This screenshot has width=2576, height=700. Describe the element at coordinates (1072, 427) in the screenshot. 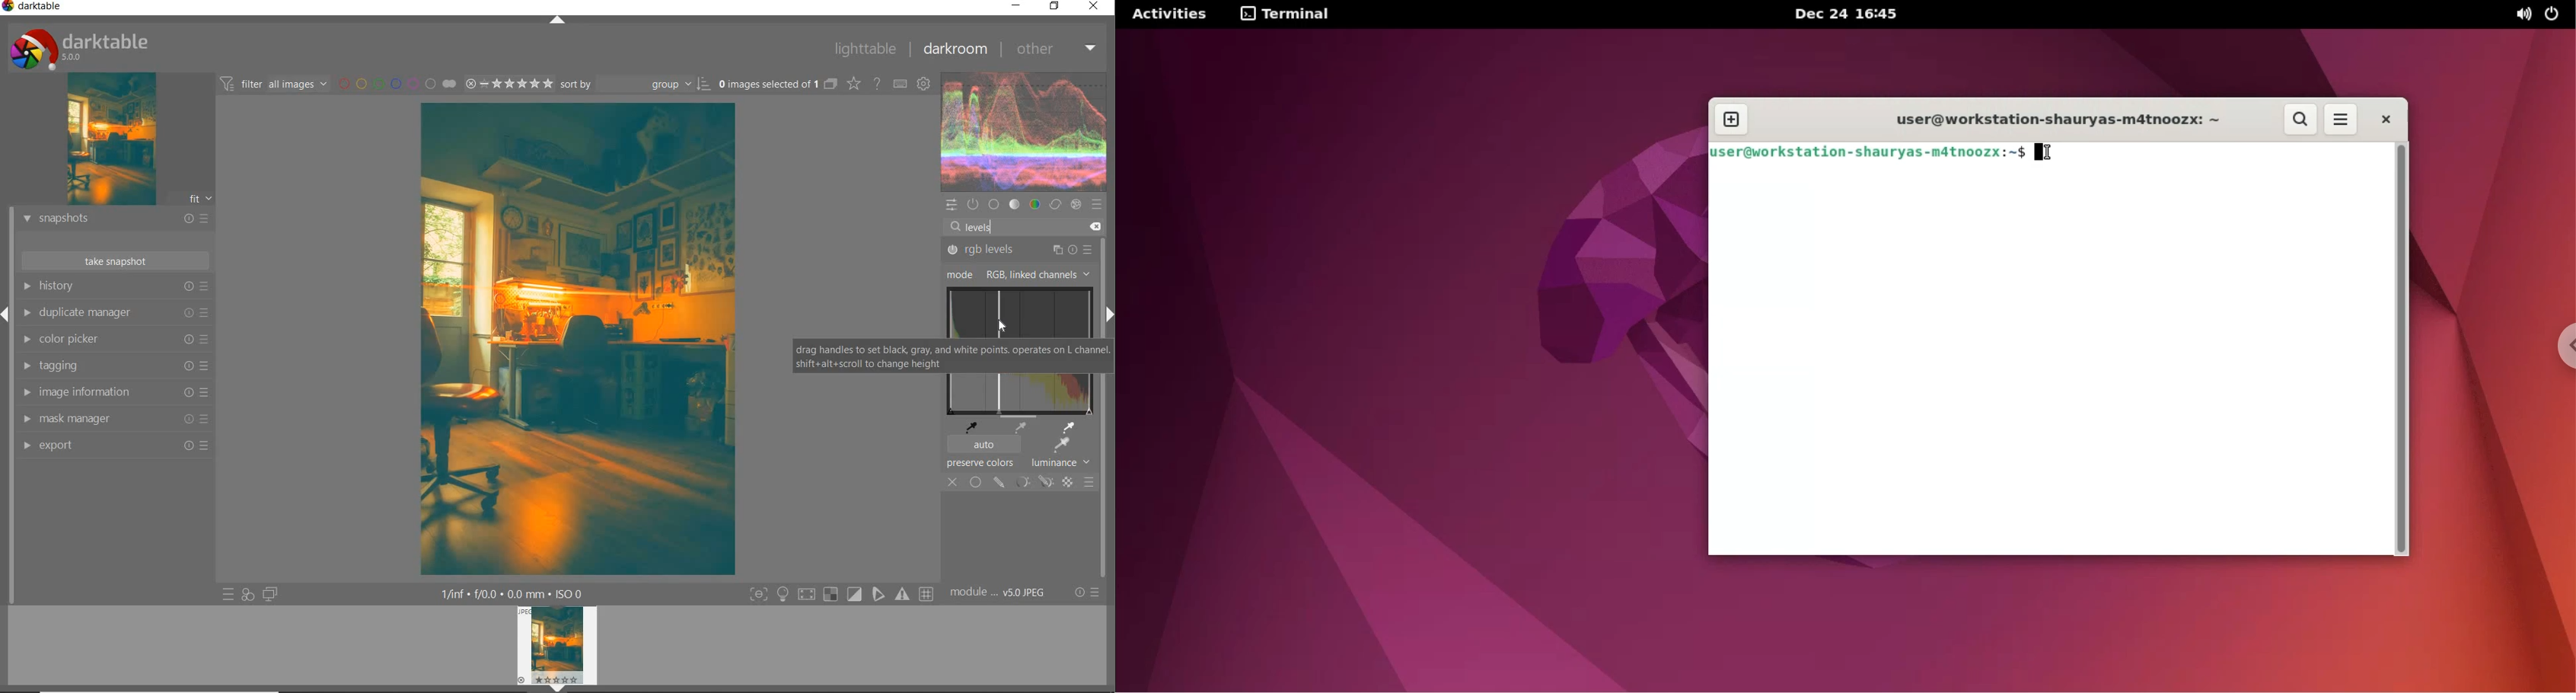

I see `pick white point with image` at that location.